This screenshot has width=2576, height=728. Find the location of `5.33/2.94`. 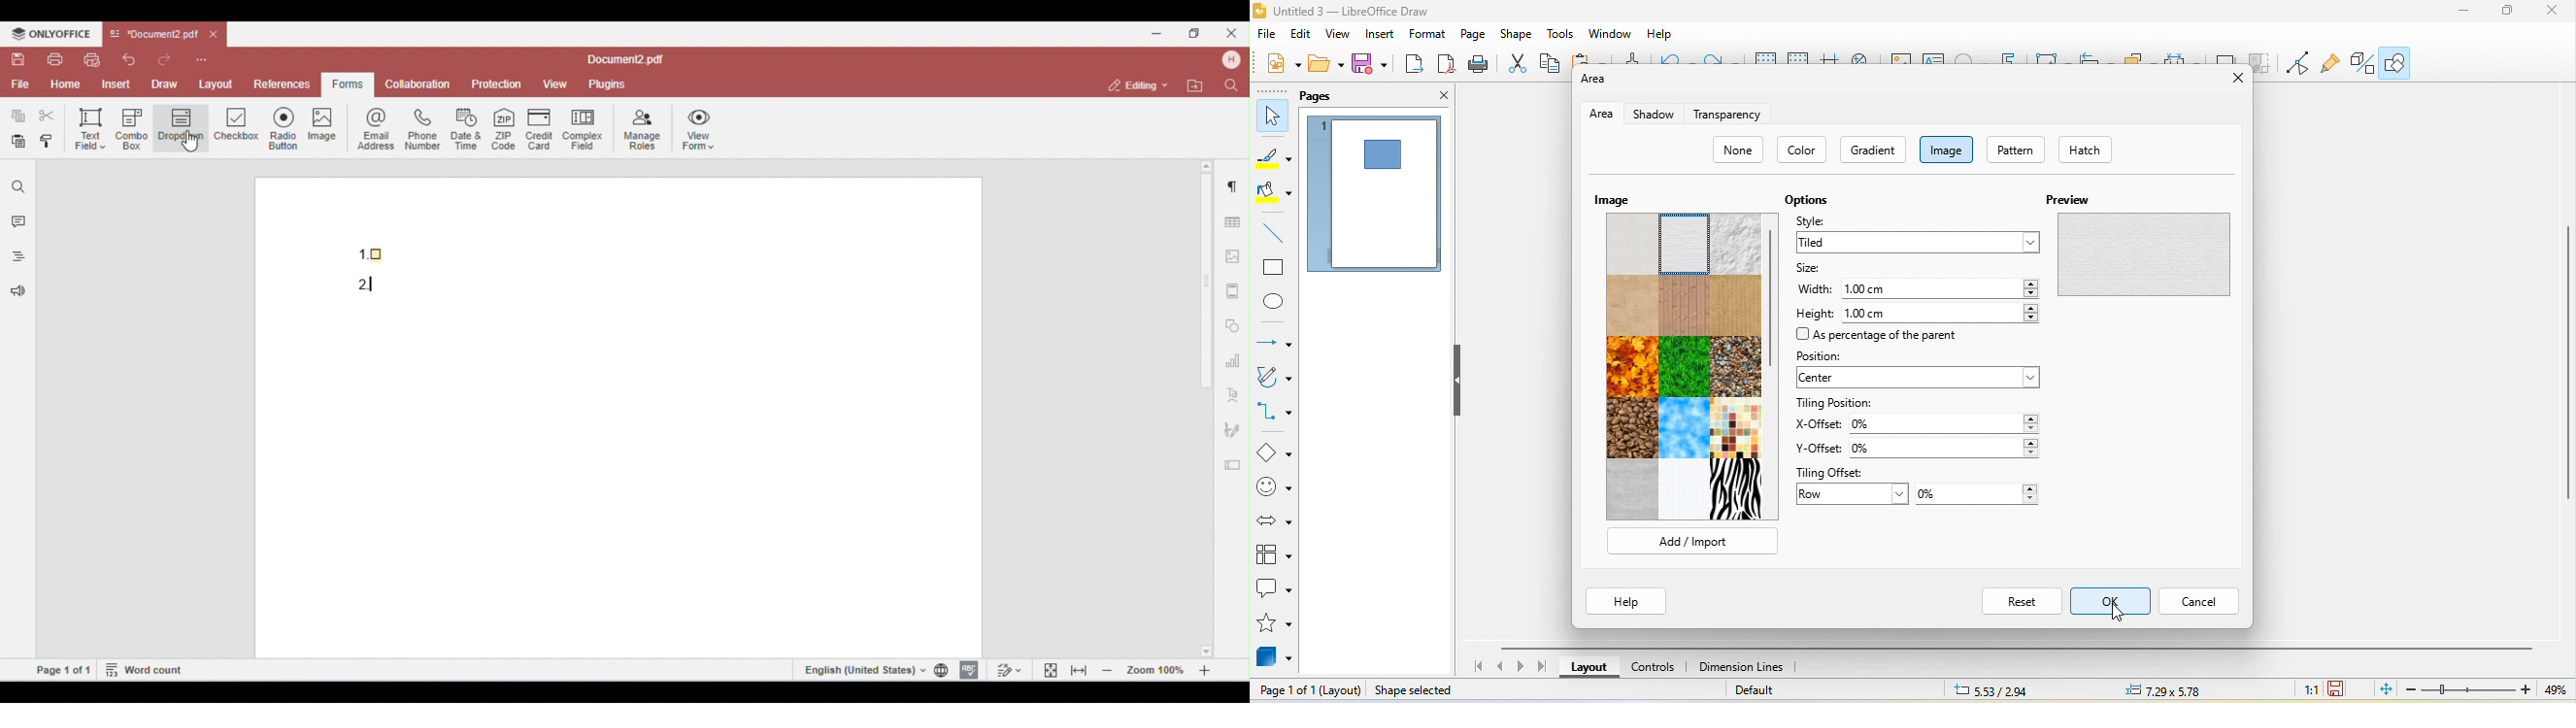

5.33/2.94 is located at coordinates (1991, 690).